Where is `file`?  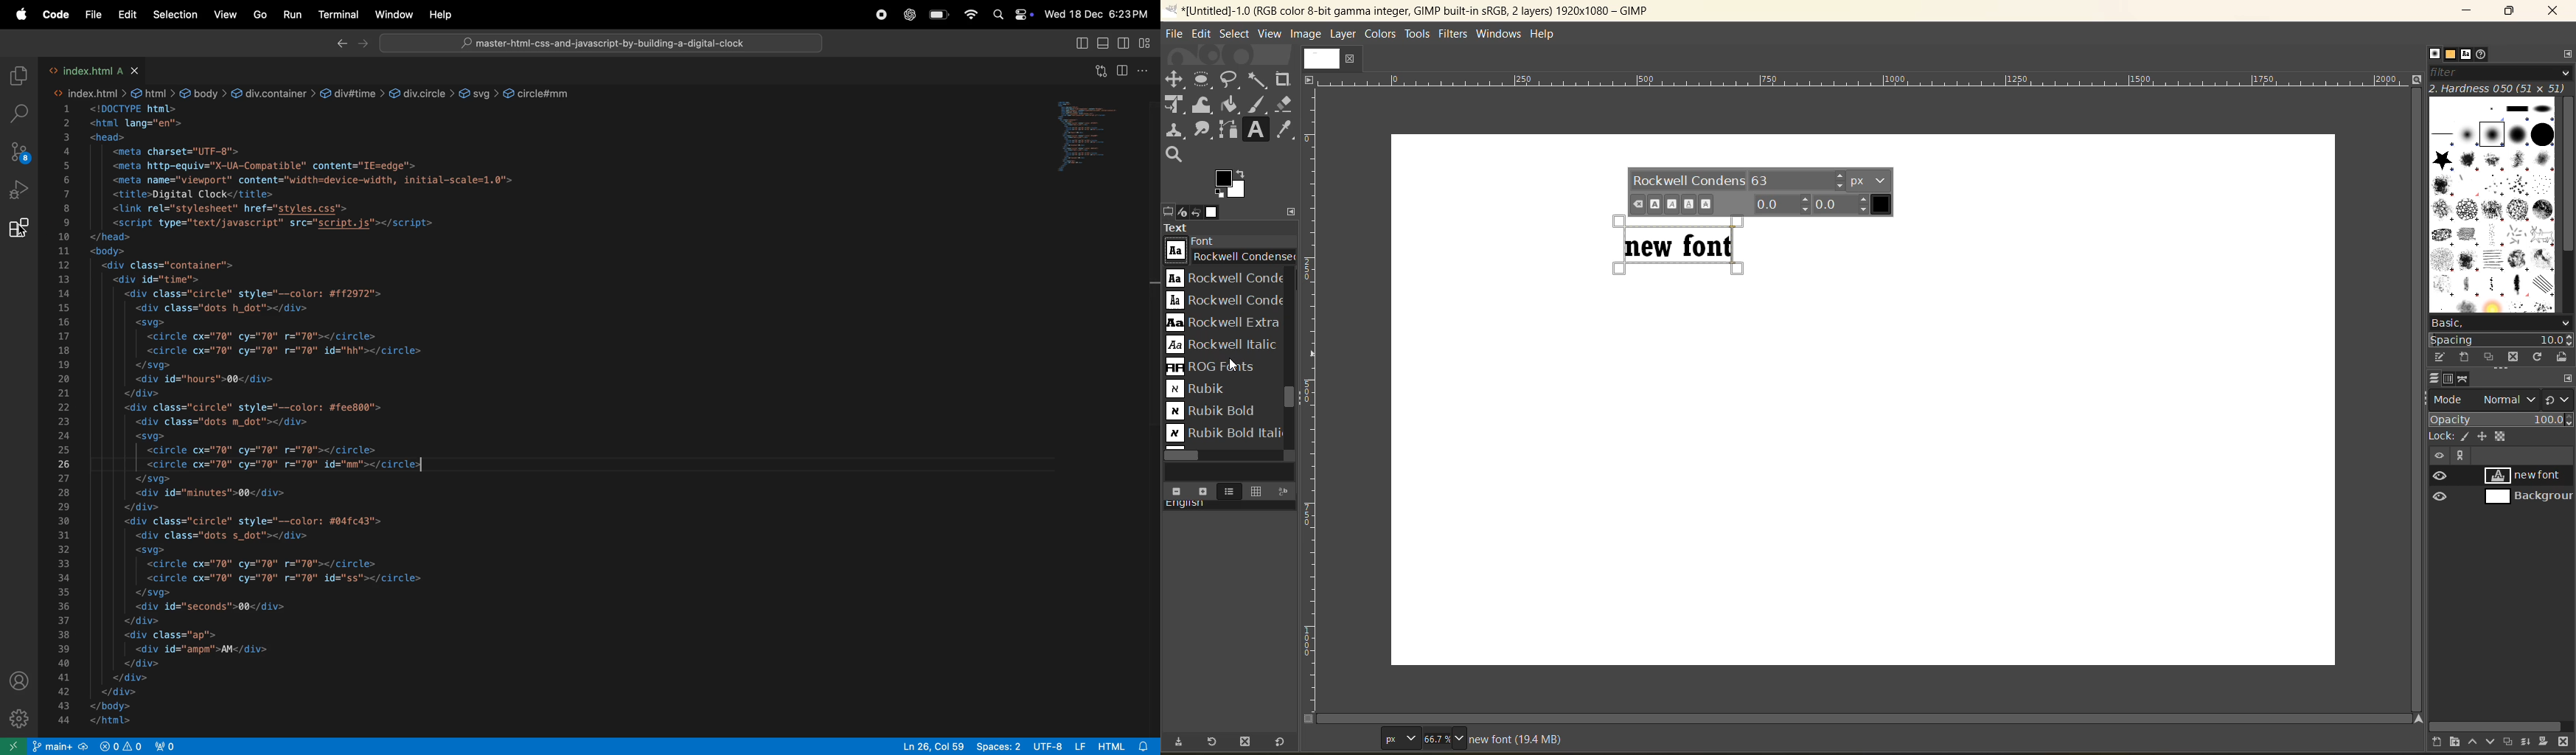
file is located at coordinates (94, 15).